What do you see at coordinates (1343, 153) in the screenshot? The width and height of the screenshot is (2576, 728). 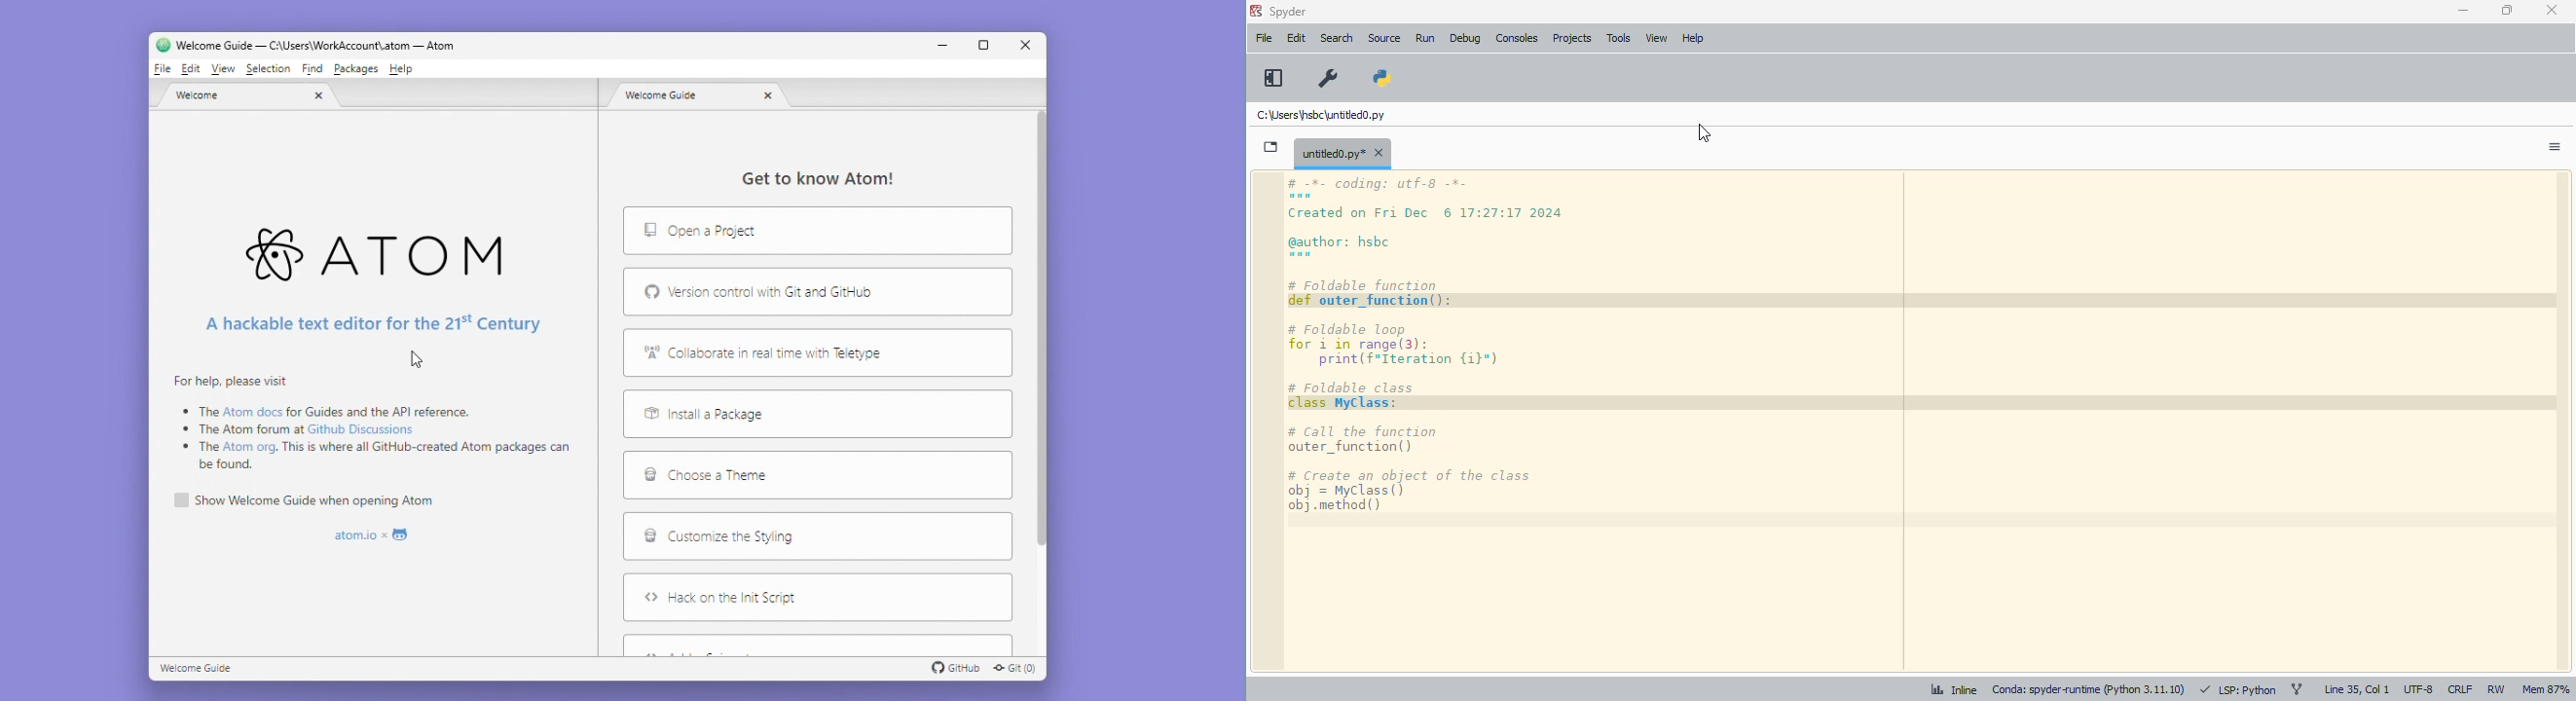 I see `untitled0.py` at bounding box center [1343, 153].